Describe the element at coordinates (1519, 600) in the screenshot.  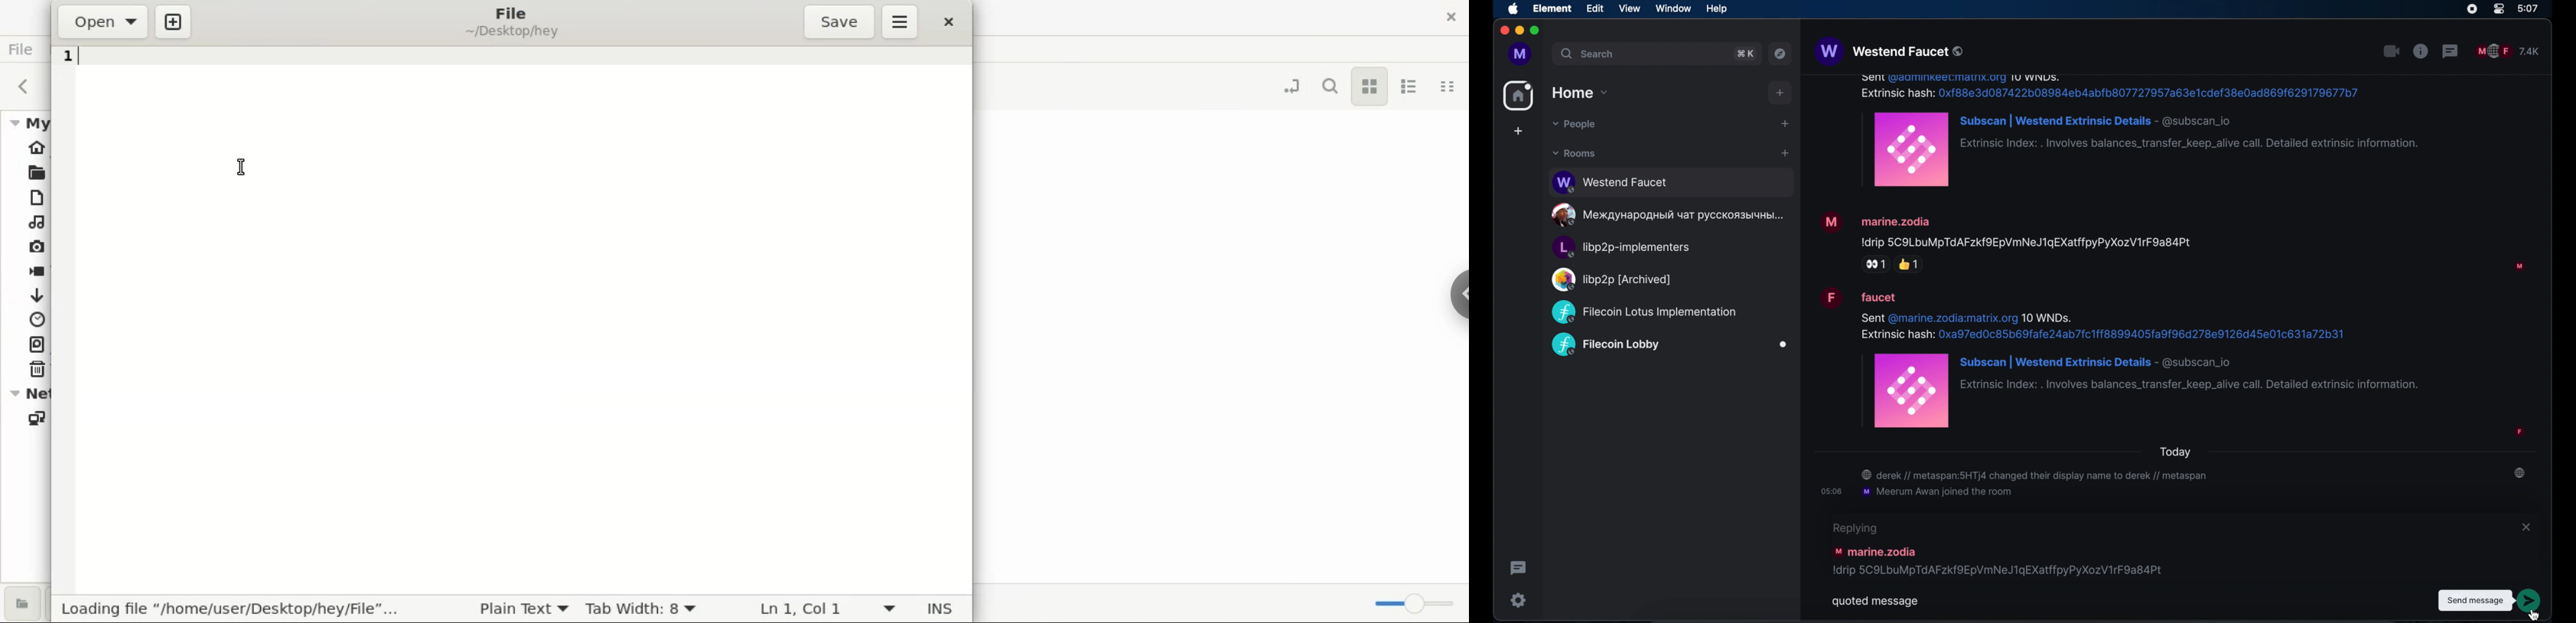
I see `settings` at that location.